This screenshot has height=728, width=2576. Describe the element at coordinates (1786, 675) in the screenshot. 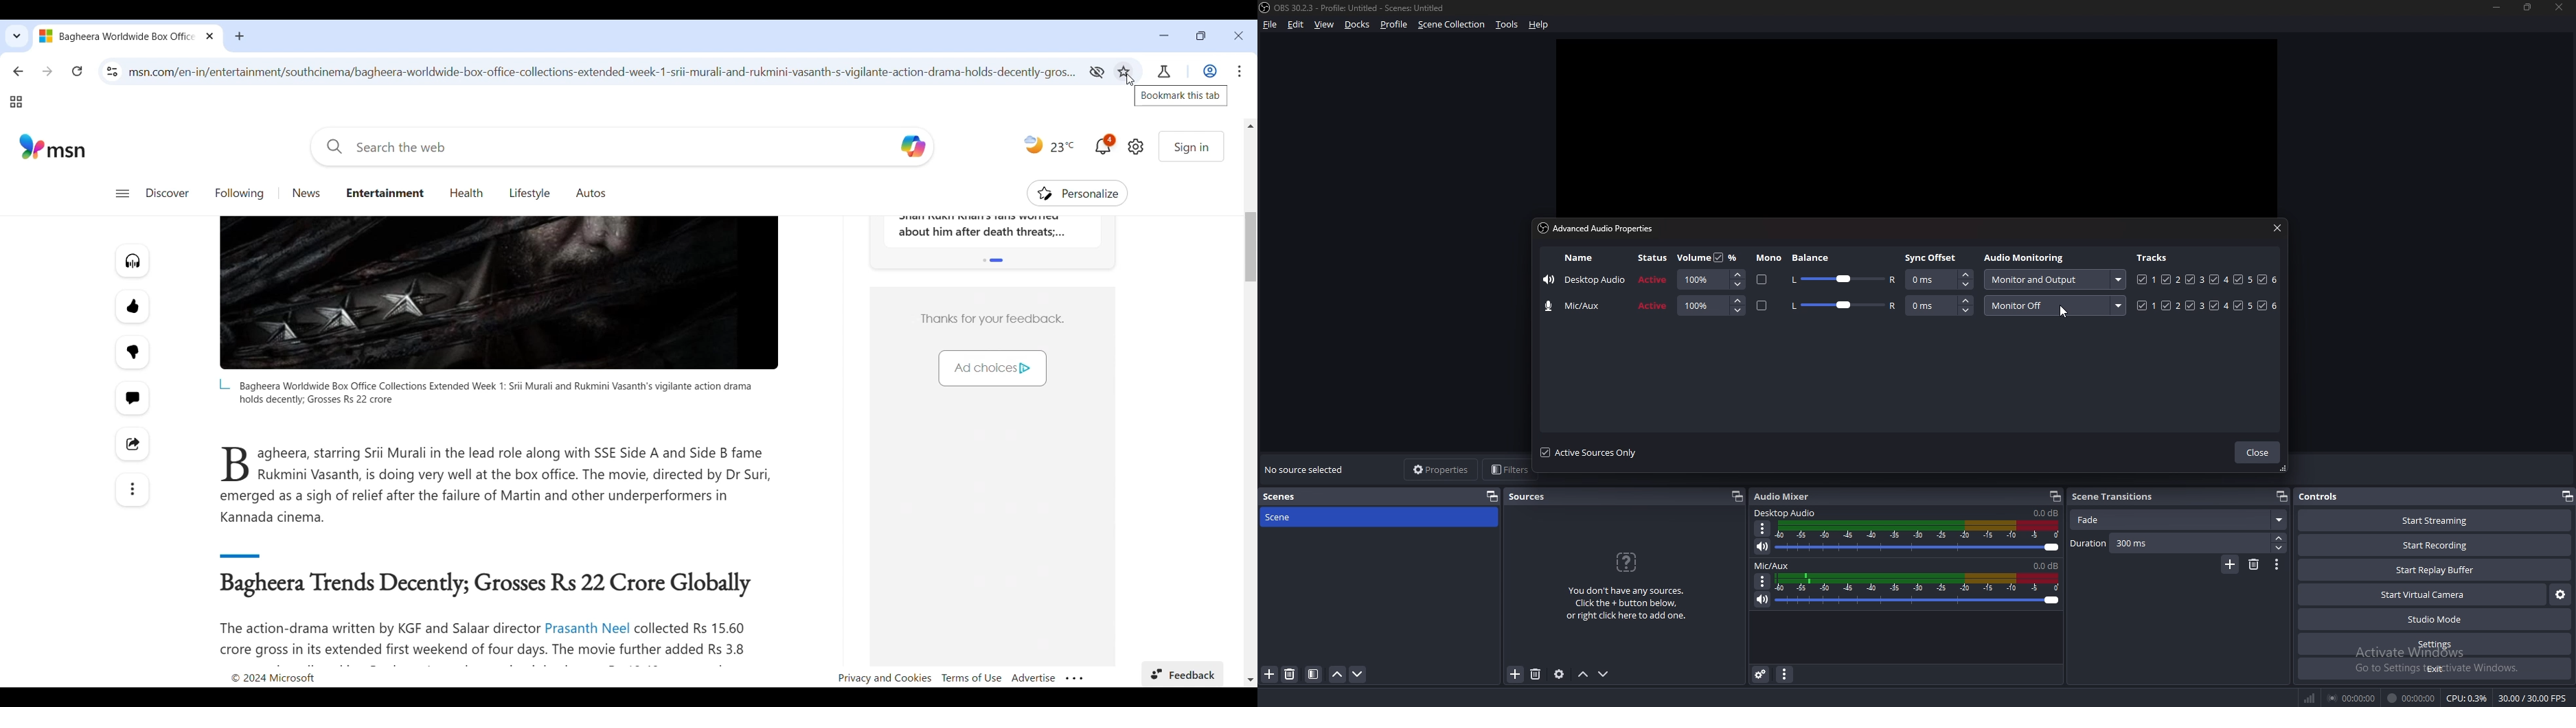

I see `audio mixer properties` at that location.